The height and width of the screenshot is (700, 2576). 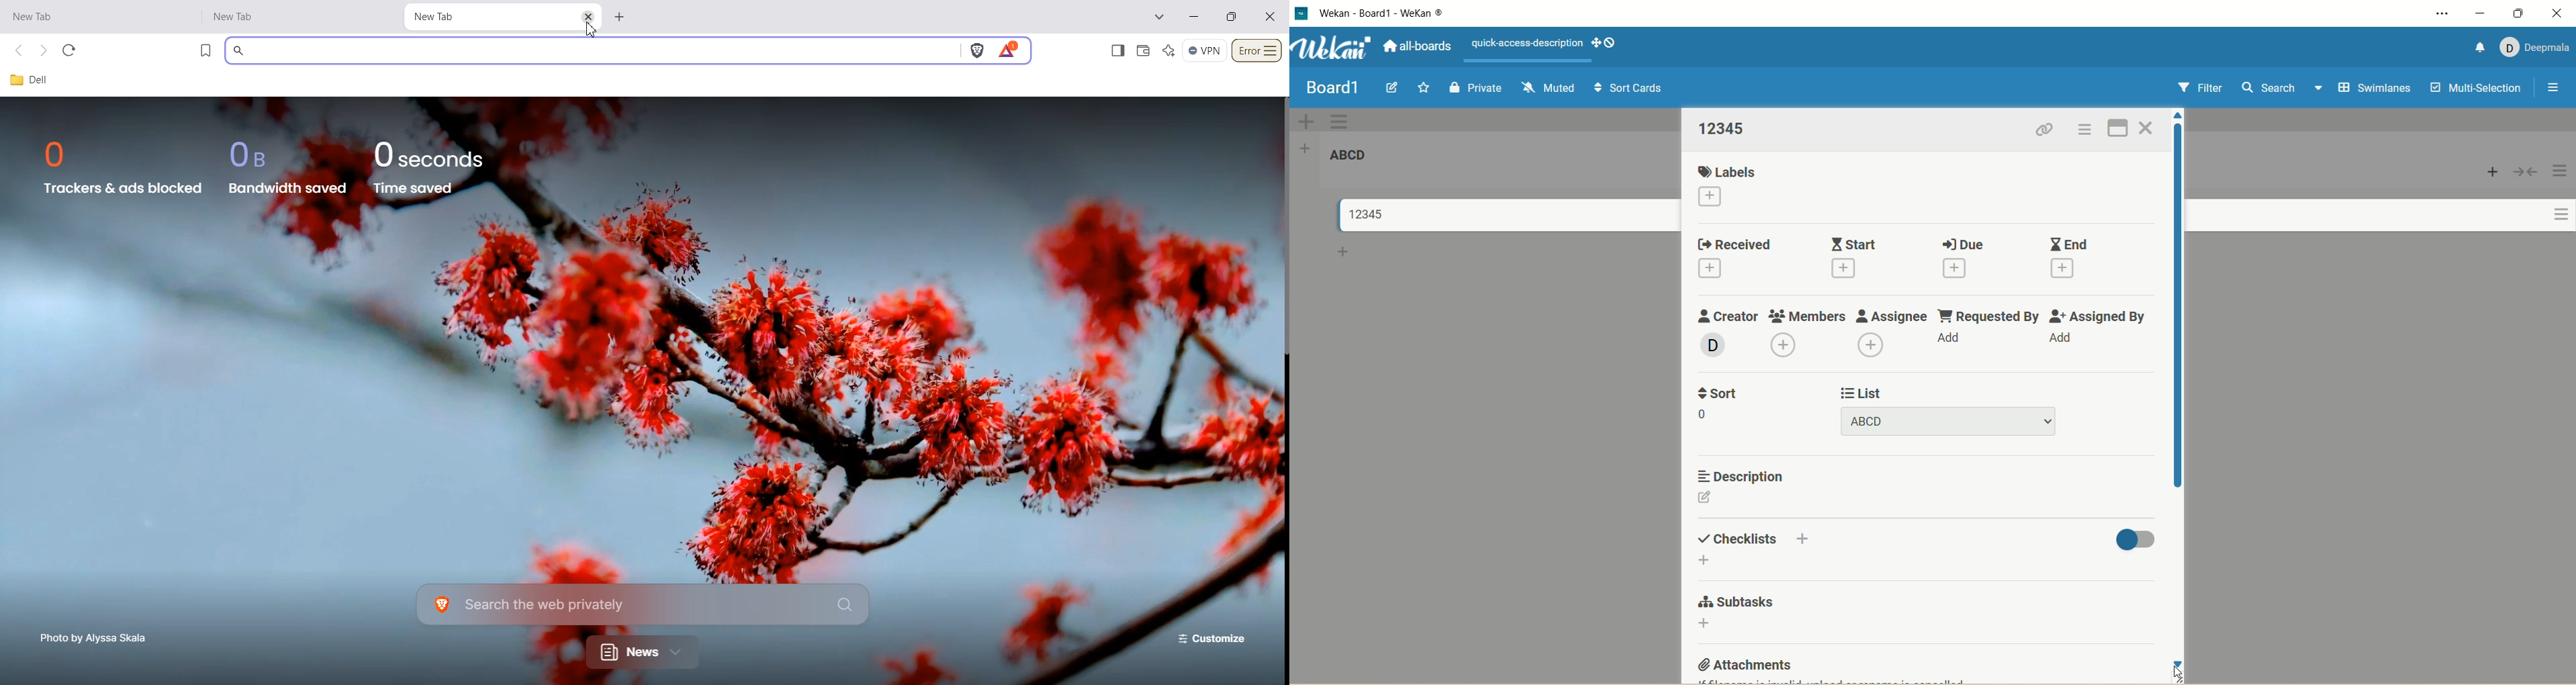 What do you see at coordinates (1807, 313) in the screenshot?
I see `members` at bounding box center [1807, 313].